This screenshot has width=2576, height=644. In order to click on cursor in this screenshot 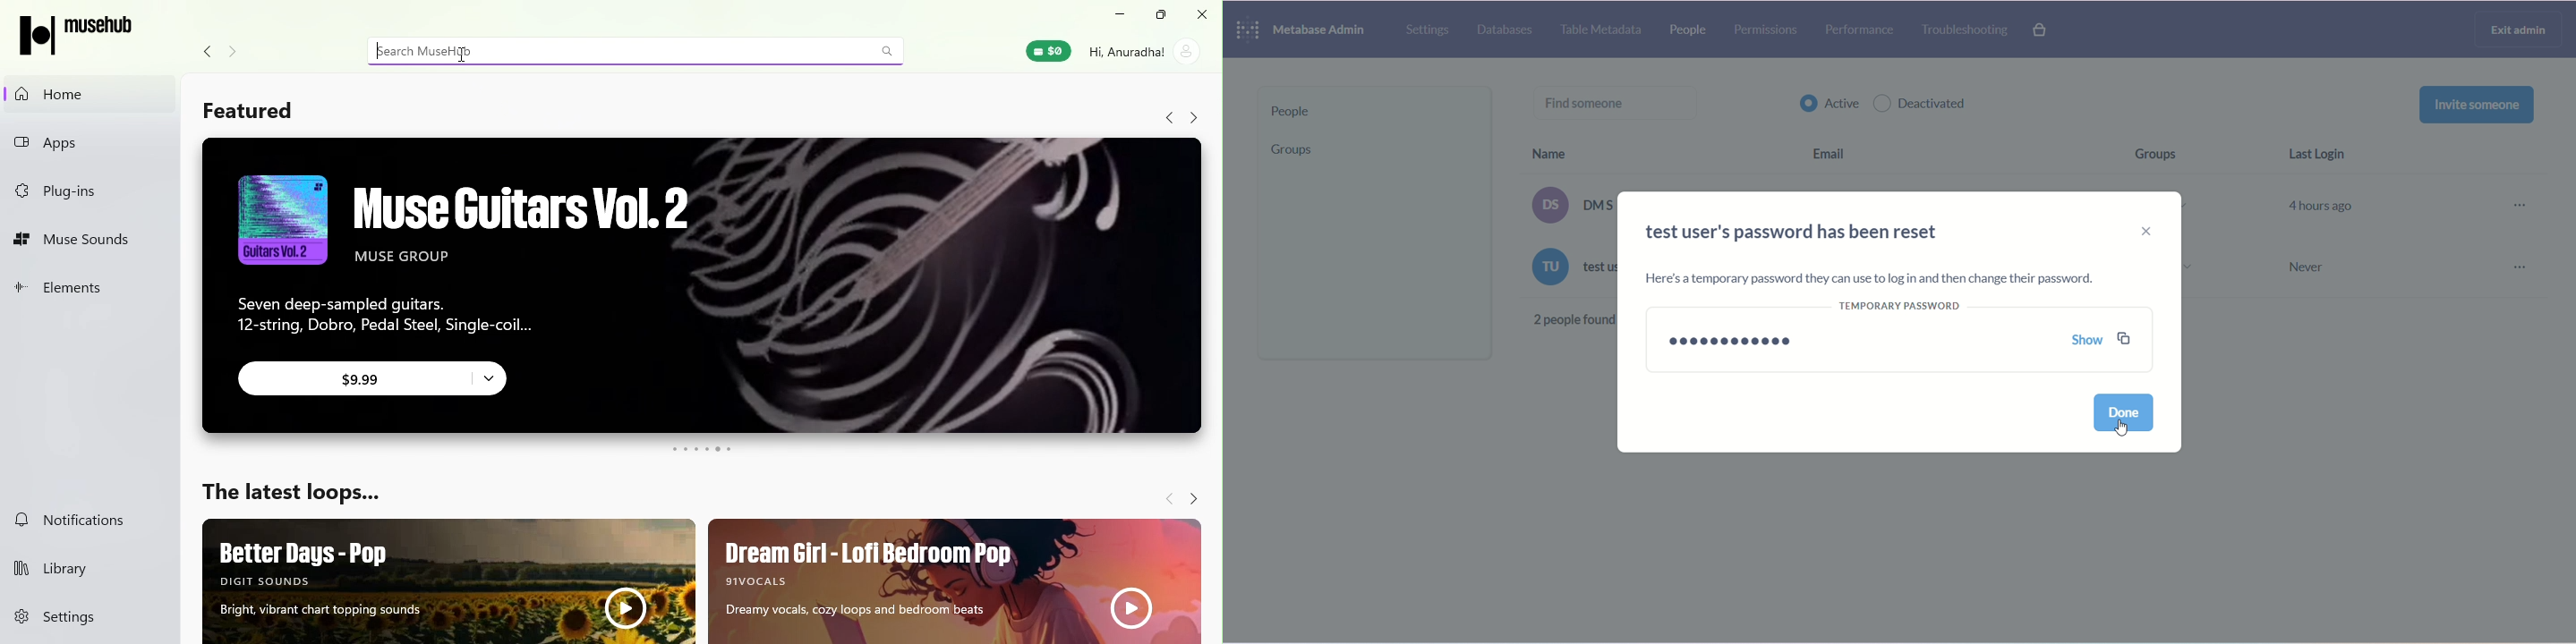, I will do `click(459, 58)`.